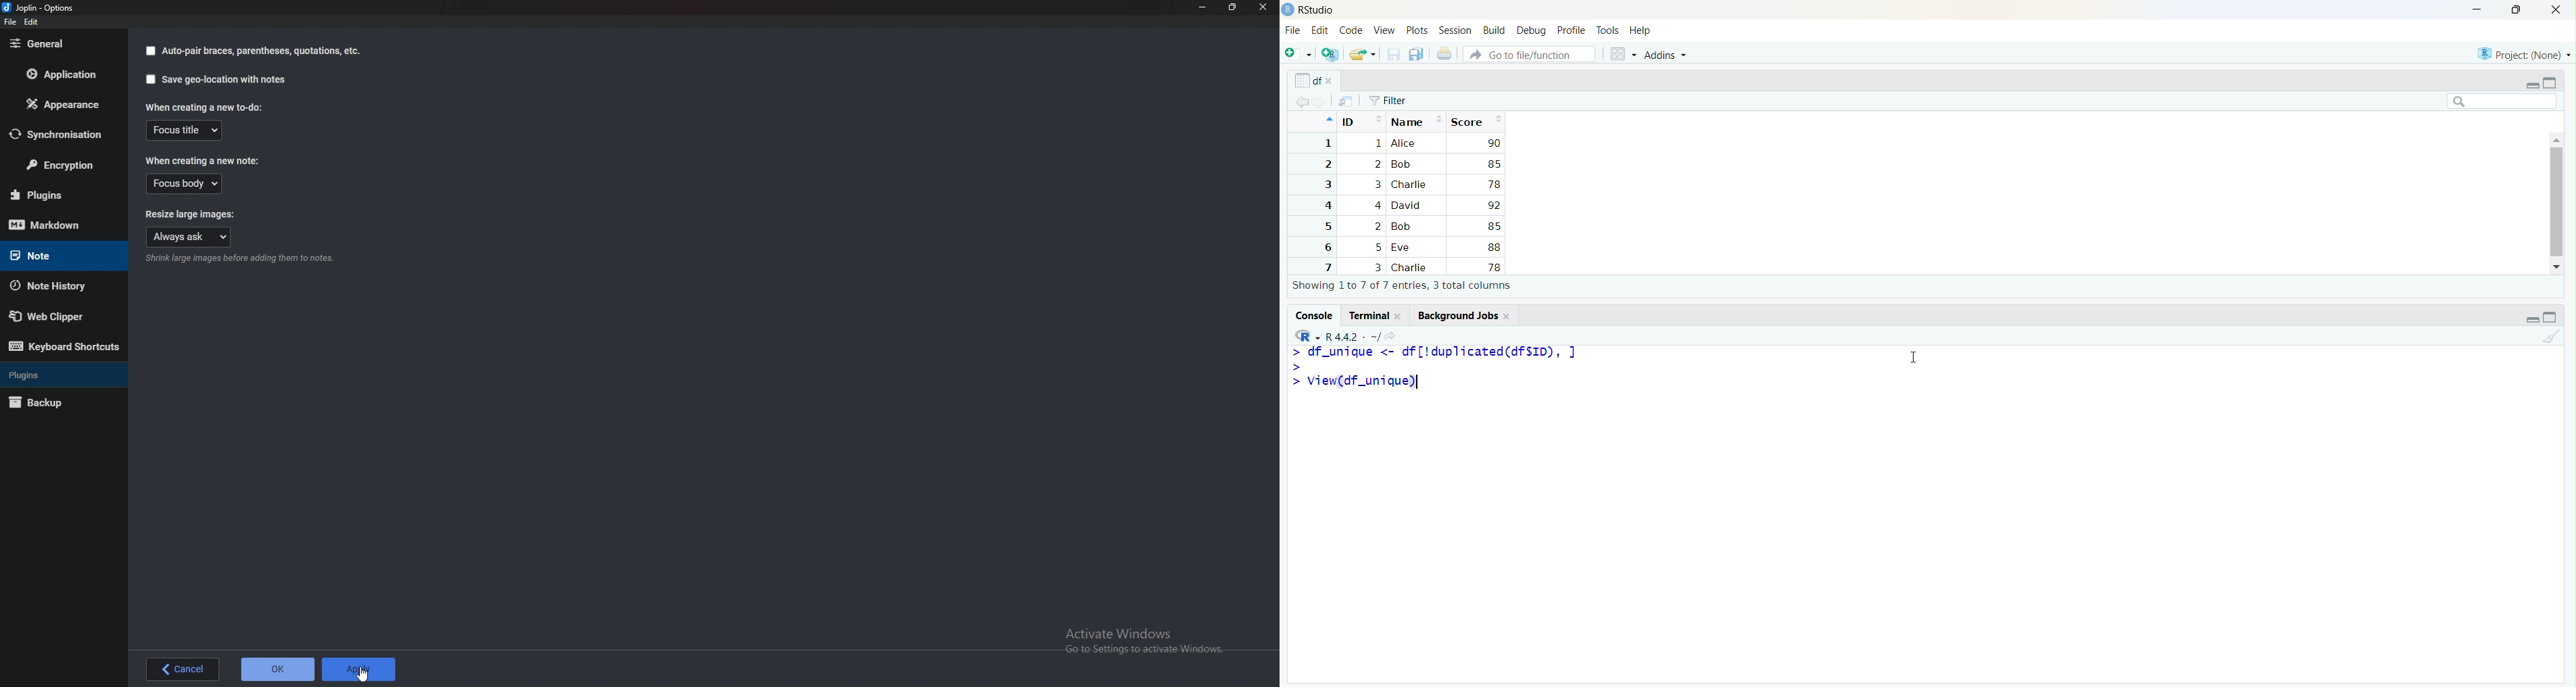  I want to click on R 4.4.2, so click(1342, 337).